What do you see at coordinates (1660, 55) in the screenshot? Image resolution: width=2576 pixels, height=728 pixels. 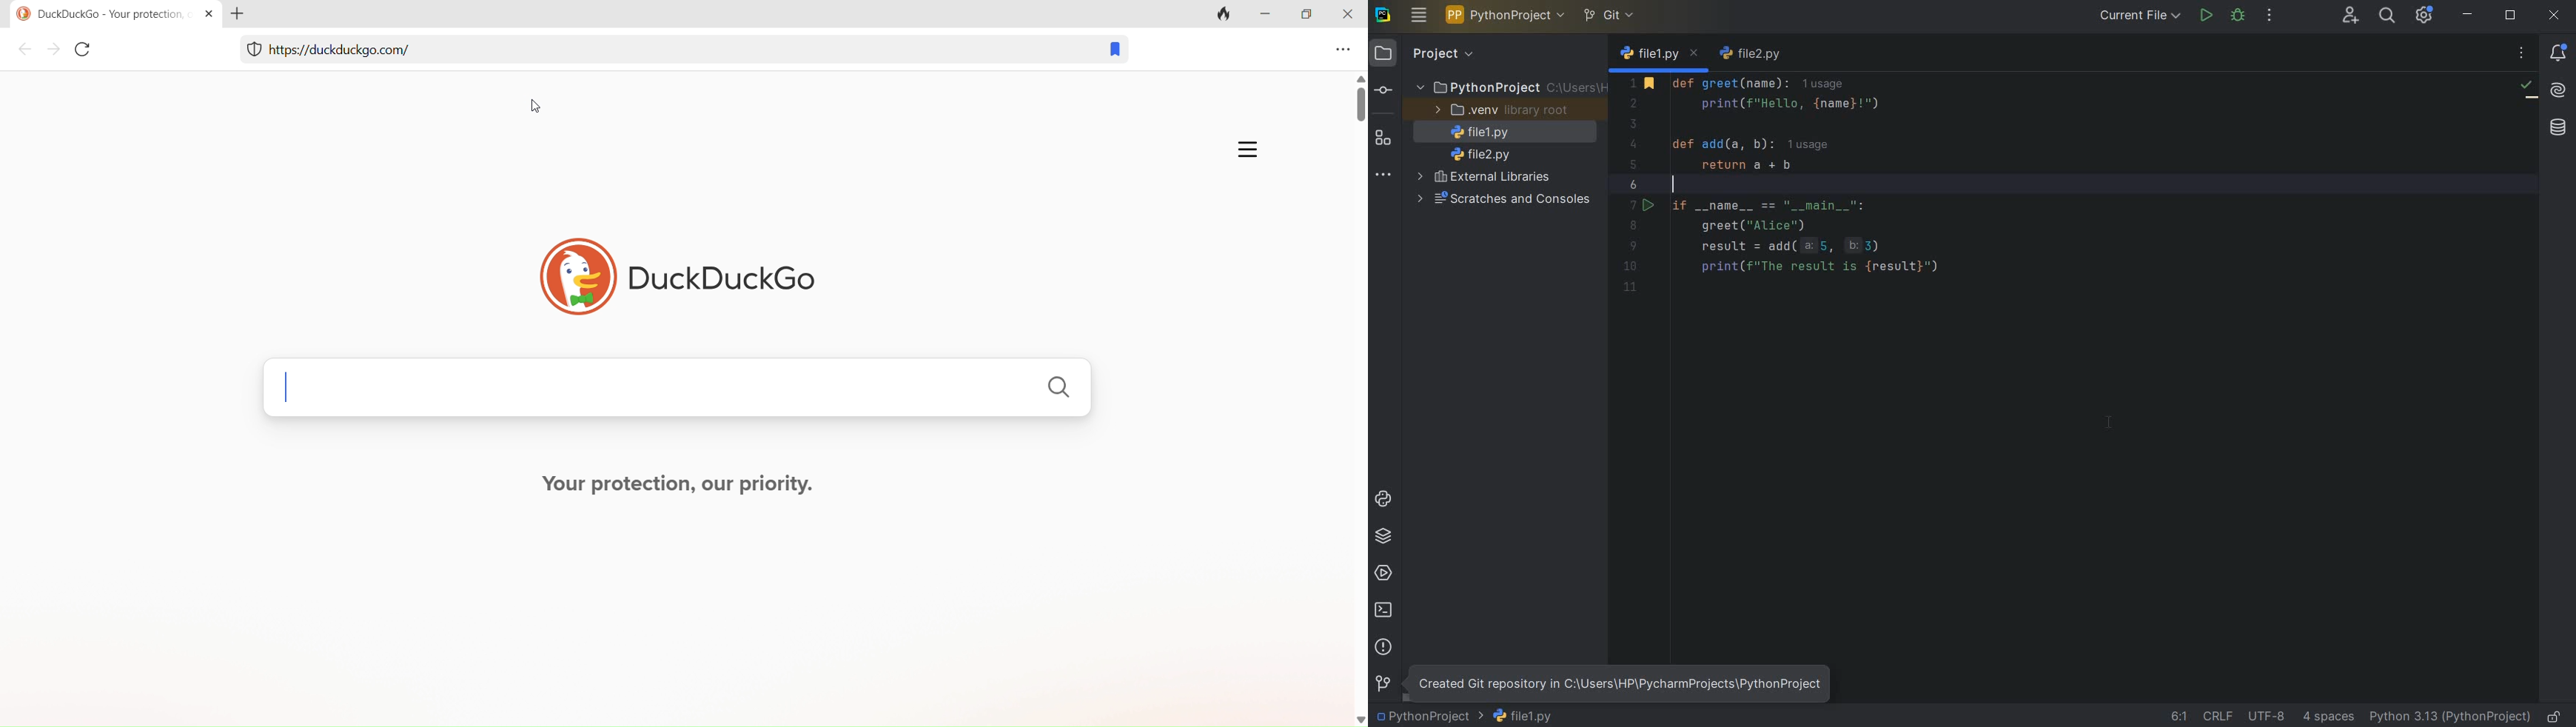 I see `file name 1` at bounding box center [1660, 55].